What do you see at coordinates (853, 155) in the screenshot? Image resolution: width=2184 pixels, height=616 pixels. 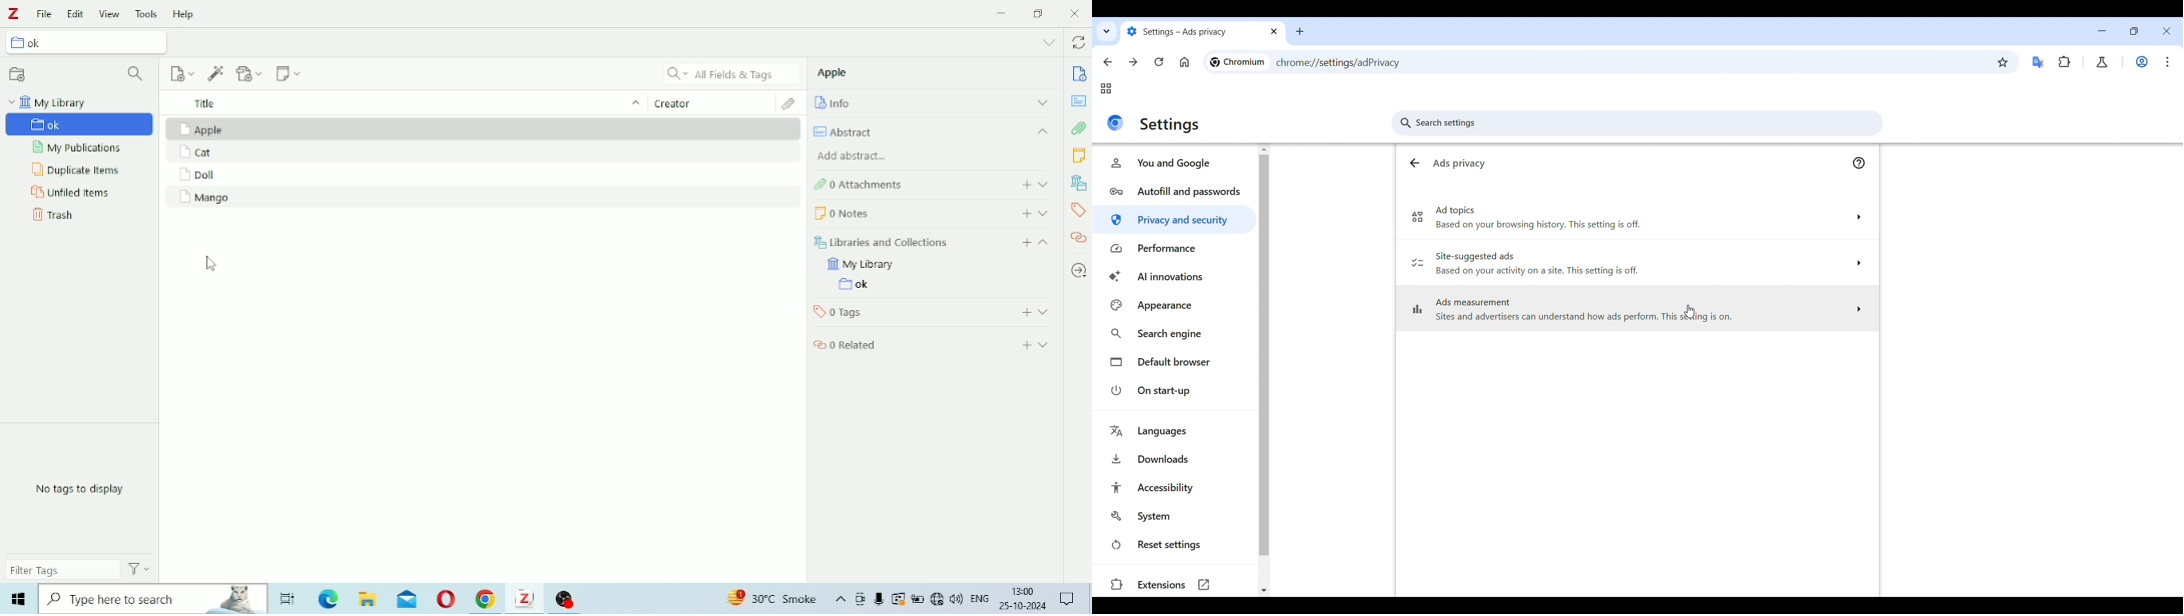 I see `Add abstract` at bounding box center [853, 155].